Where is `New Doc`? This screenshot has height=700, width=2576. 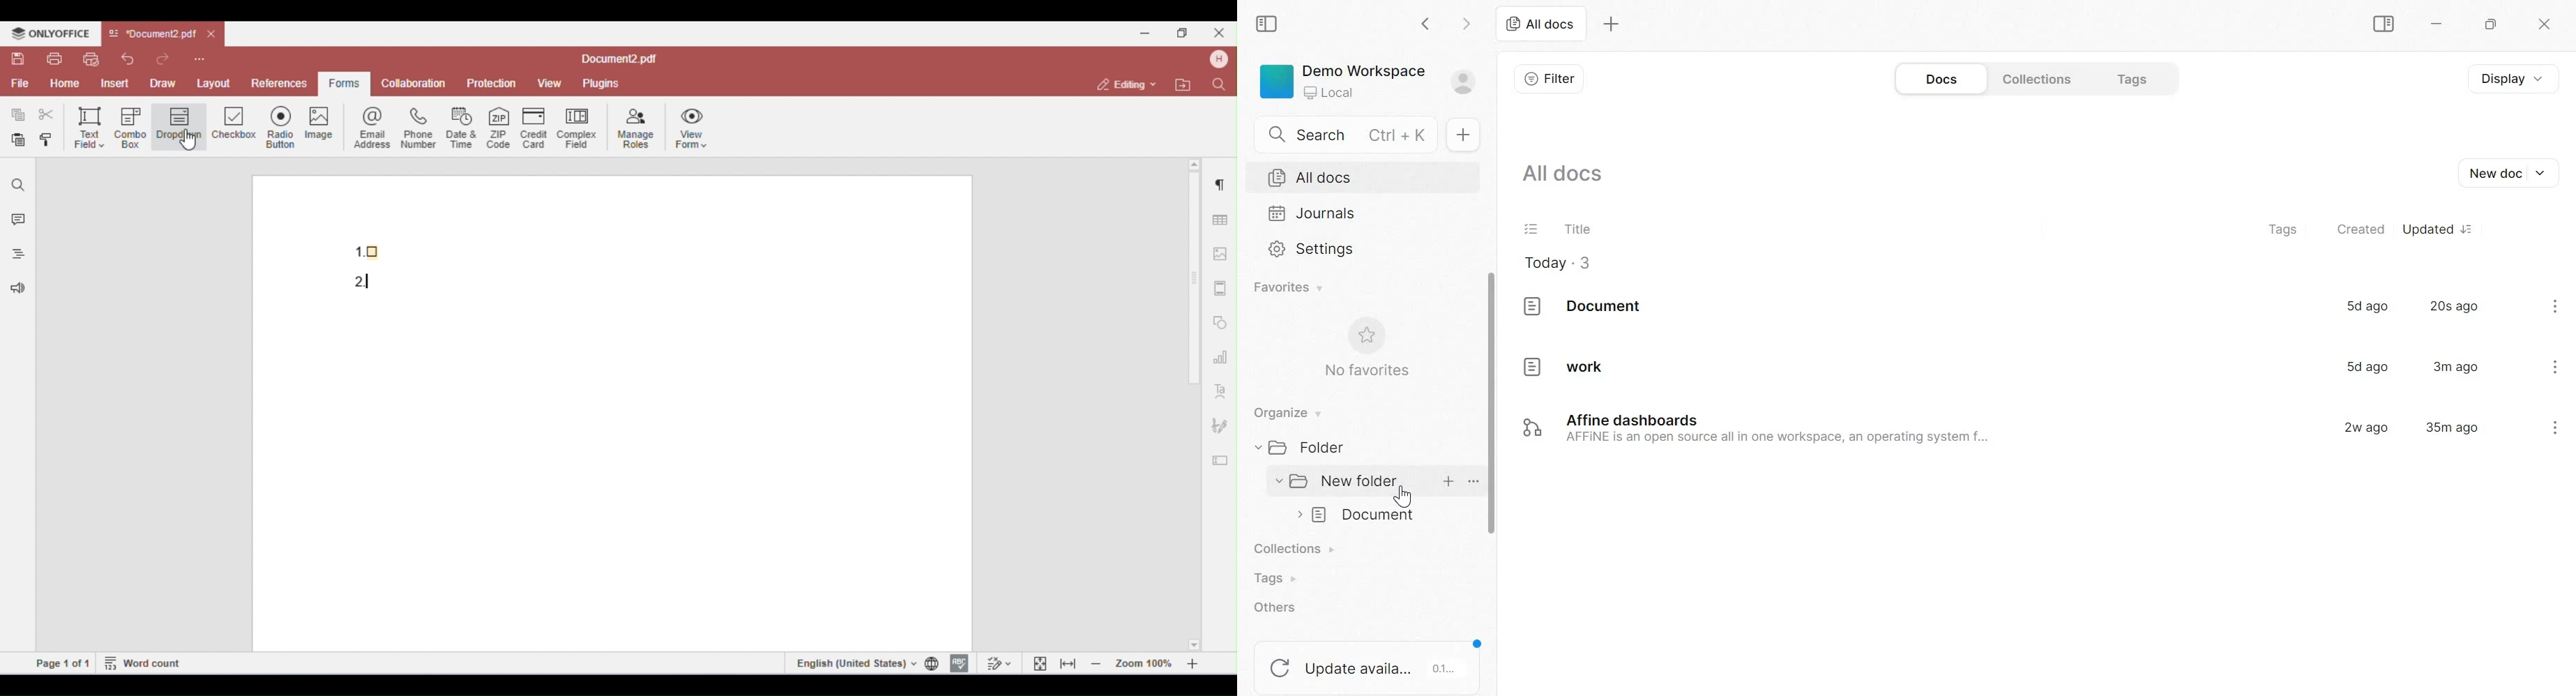 New Doc is located at coordinates (2515, 172).